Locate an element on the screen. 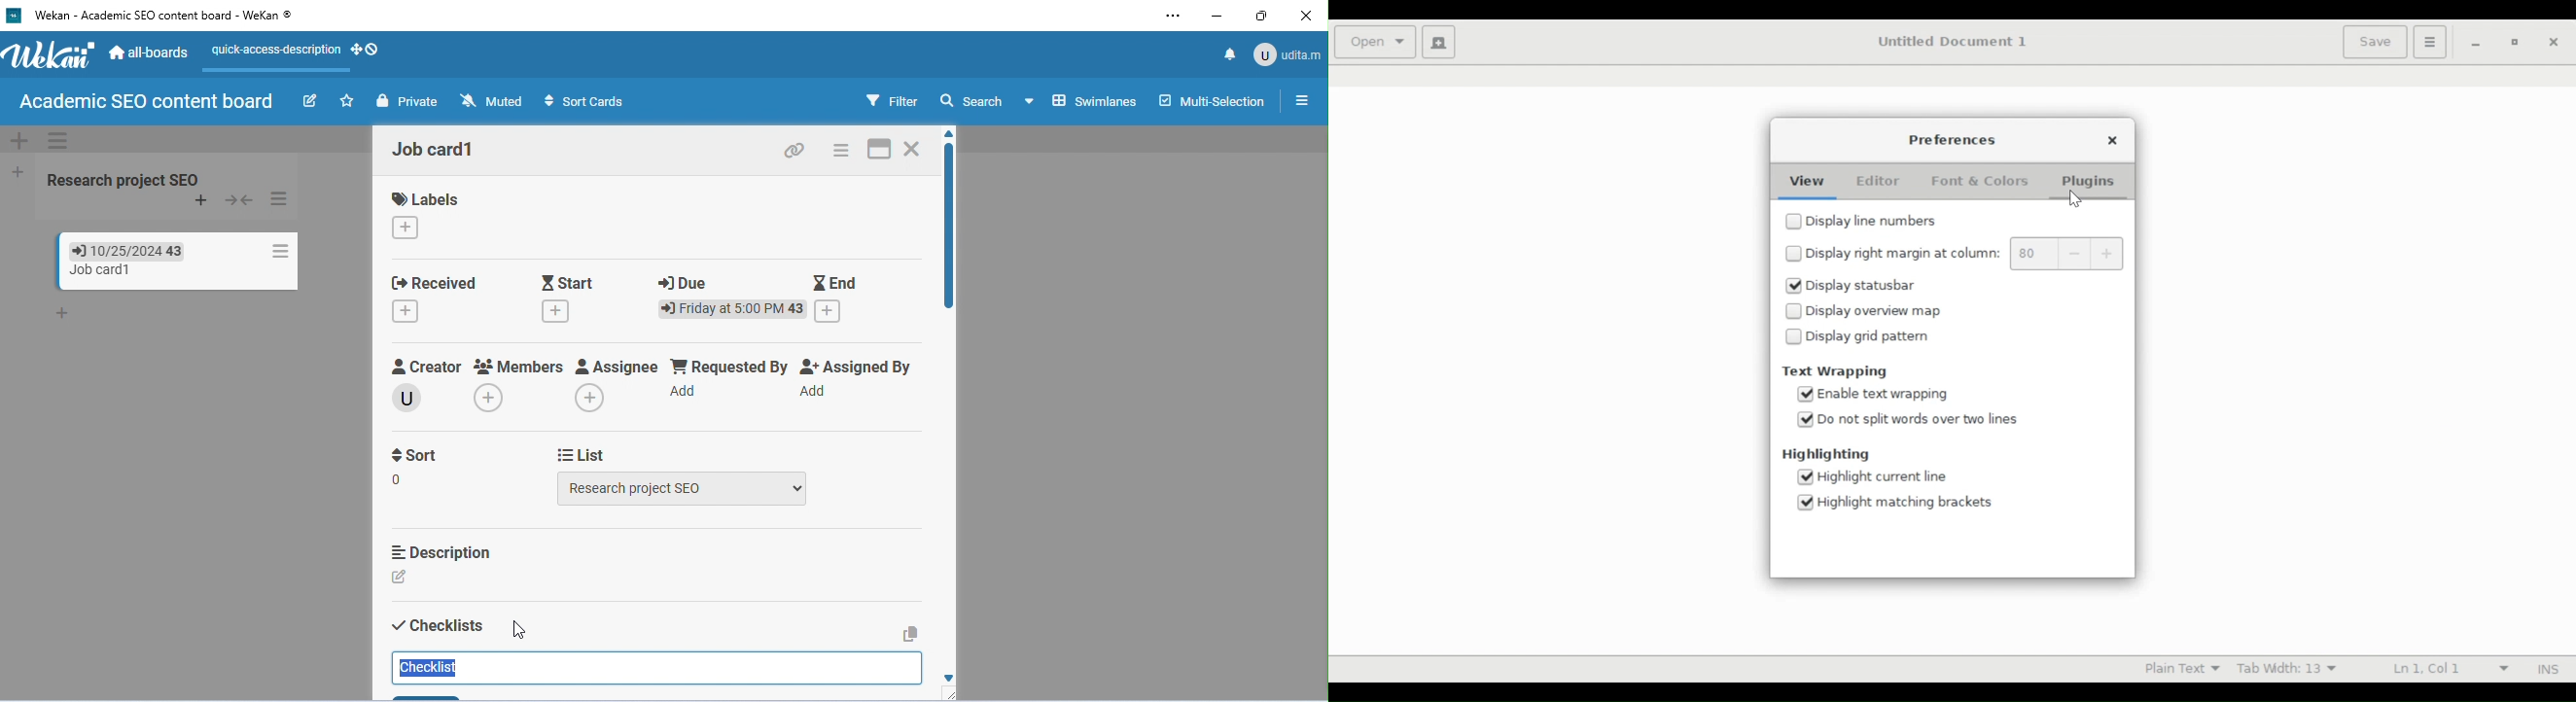  add assignee name is located at coordinates (591, 398).